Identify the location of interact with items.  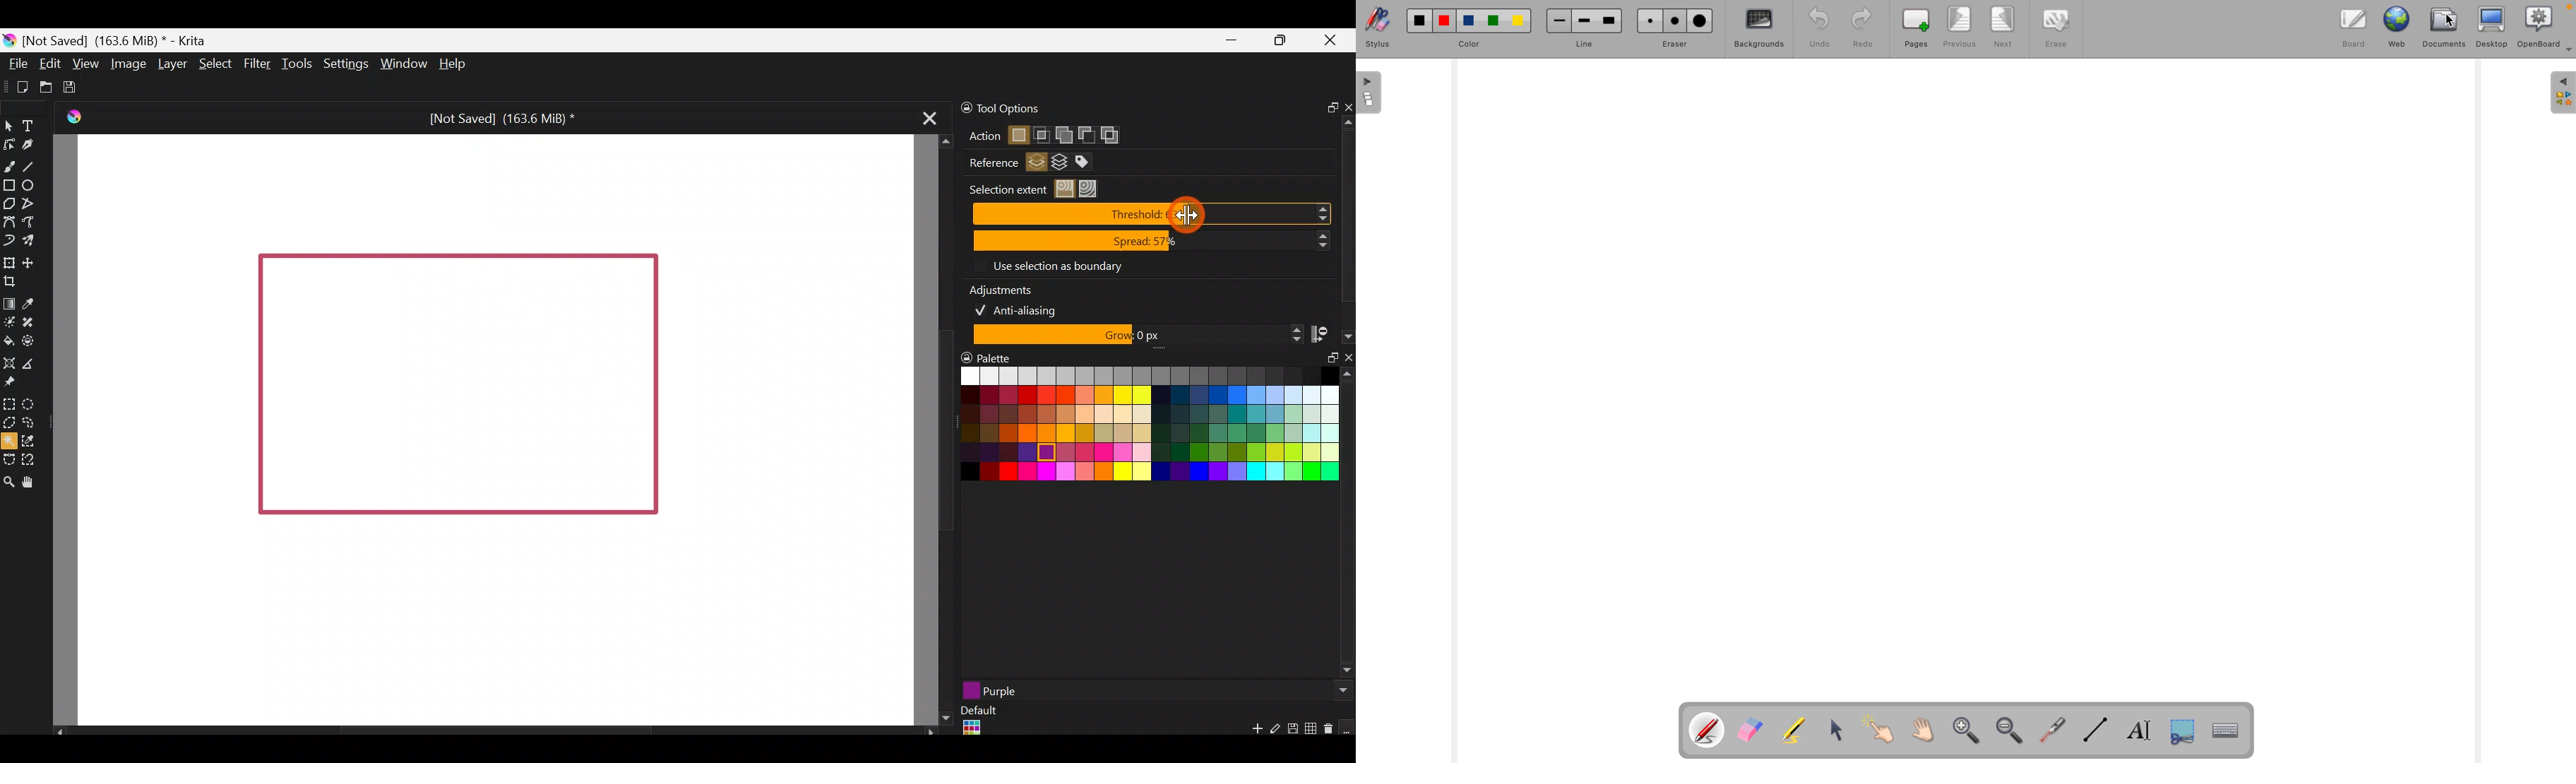
(1884, 734).